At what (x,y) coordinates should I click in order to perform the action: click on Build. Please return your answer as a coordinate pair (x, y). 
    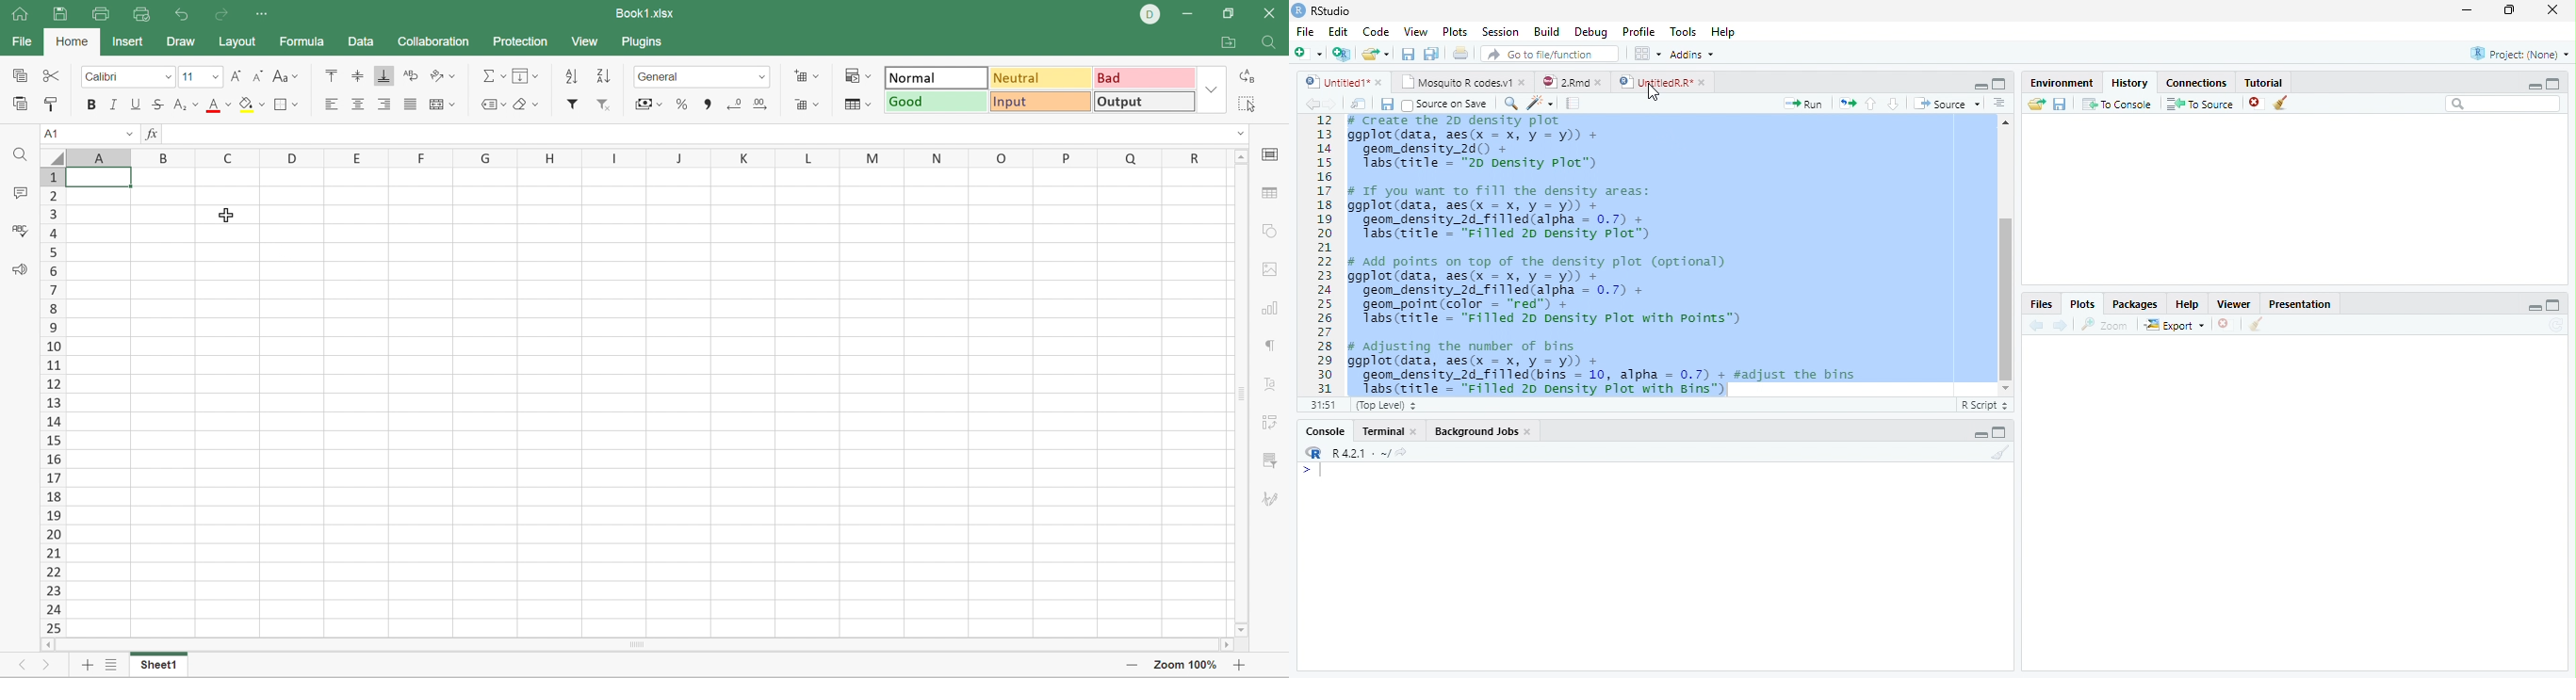
    Looking at the image, I should click on (1546, 31).